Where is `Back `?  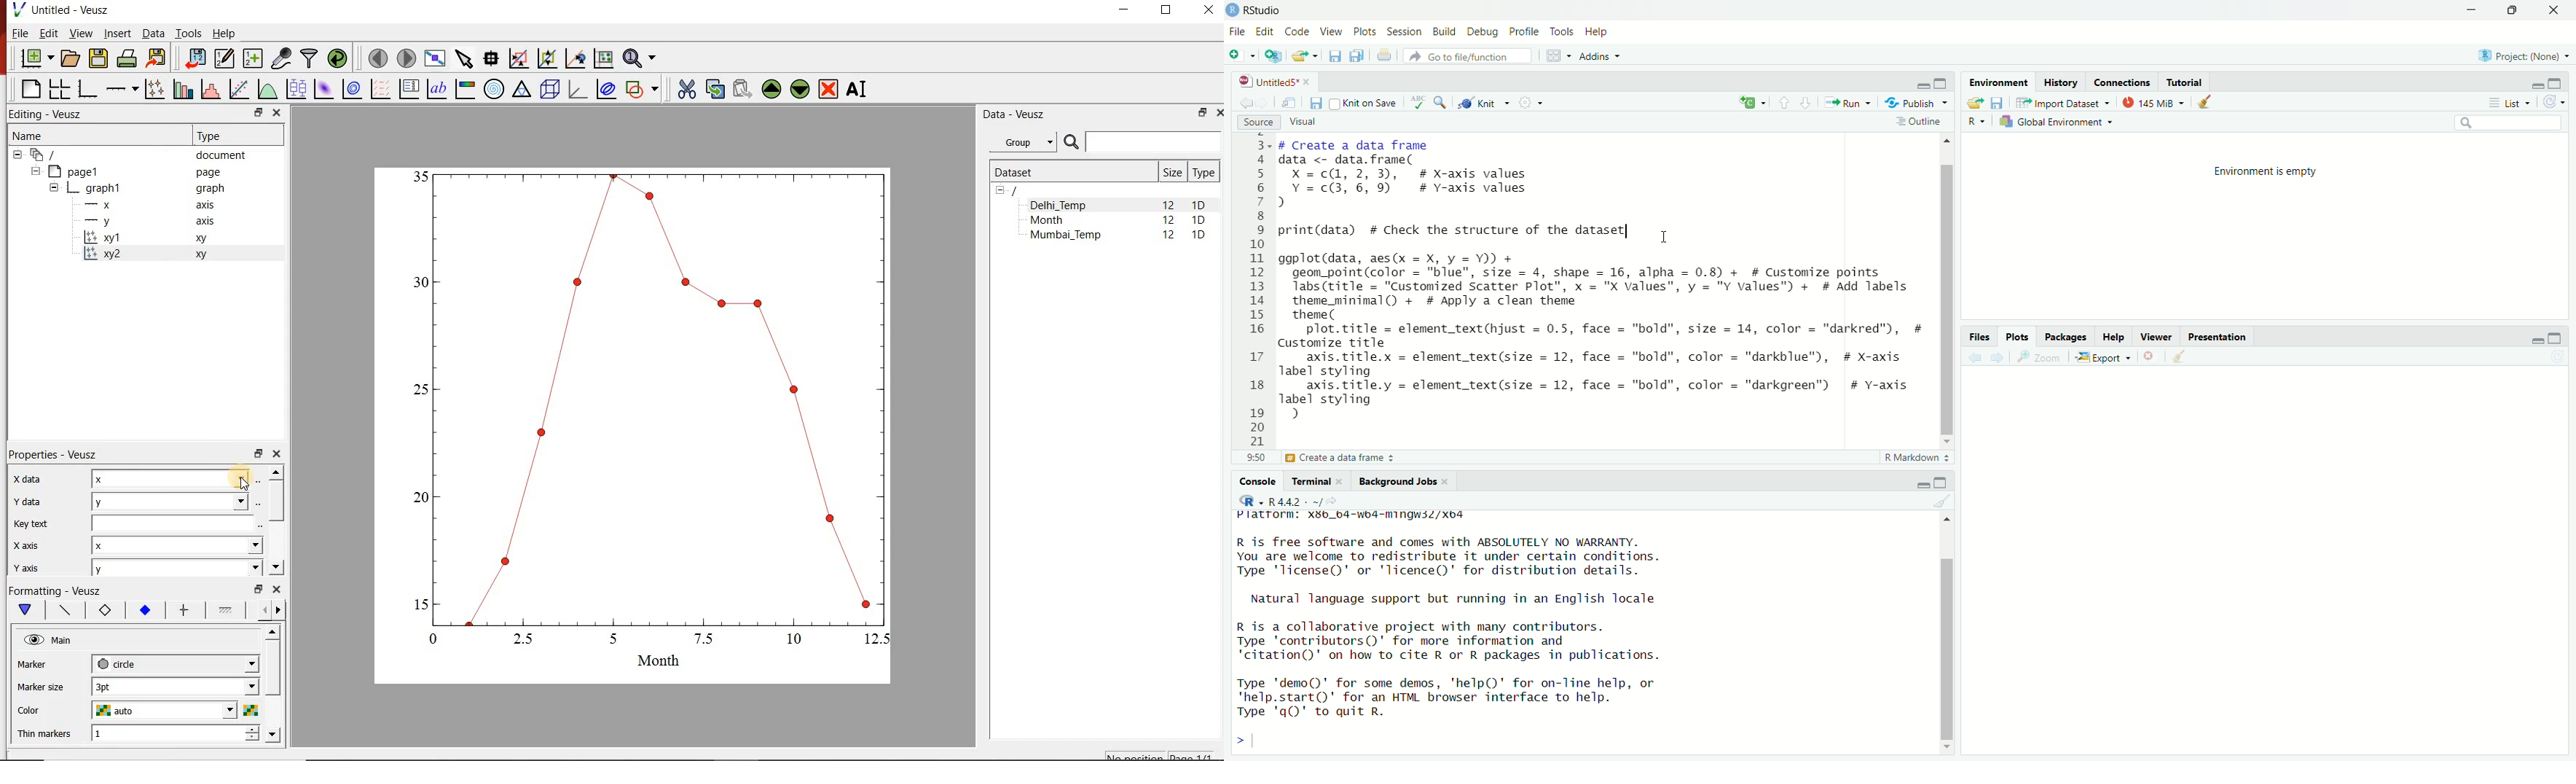 Back  is located at coordinates (1975, 357).